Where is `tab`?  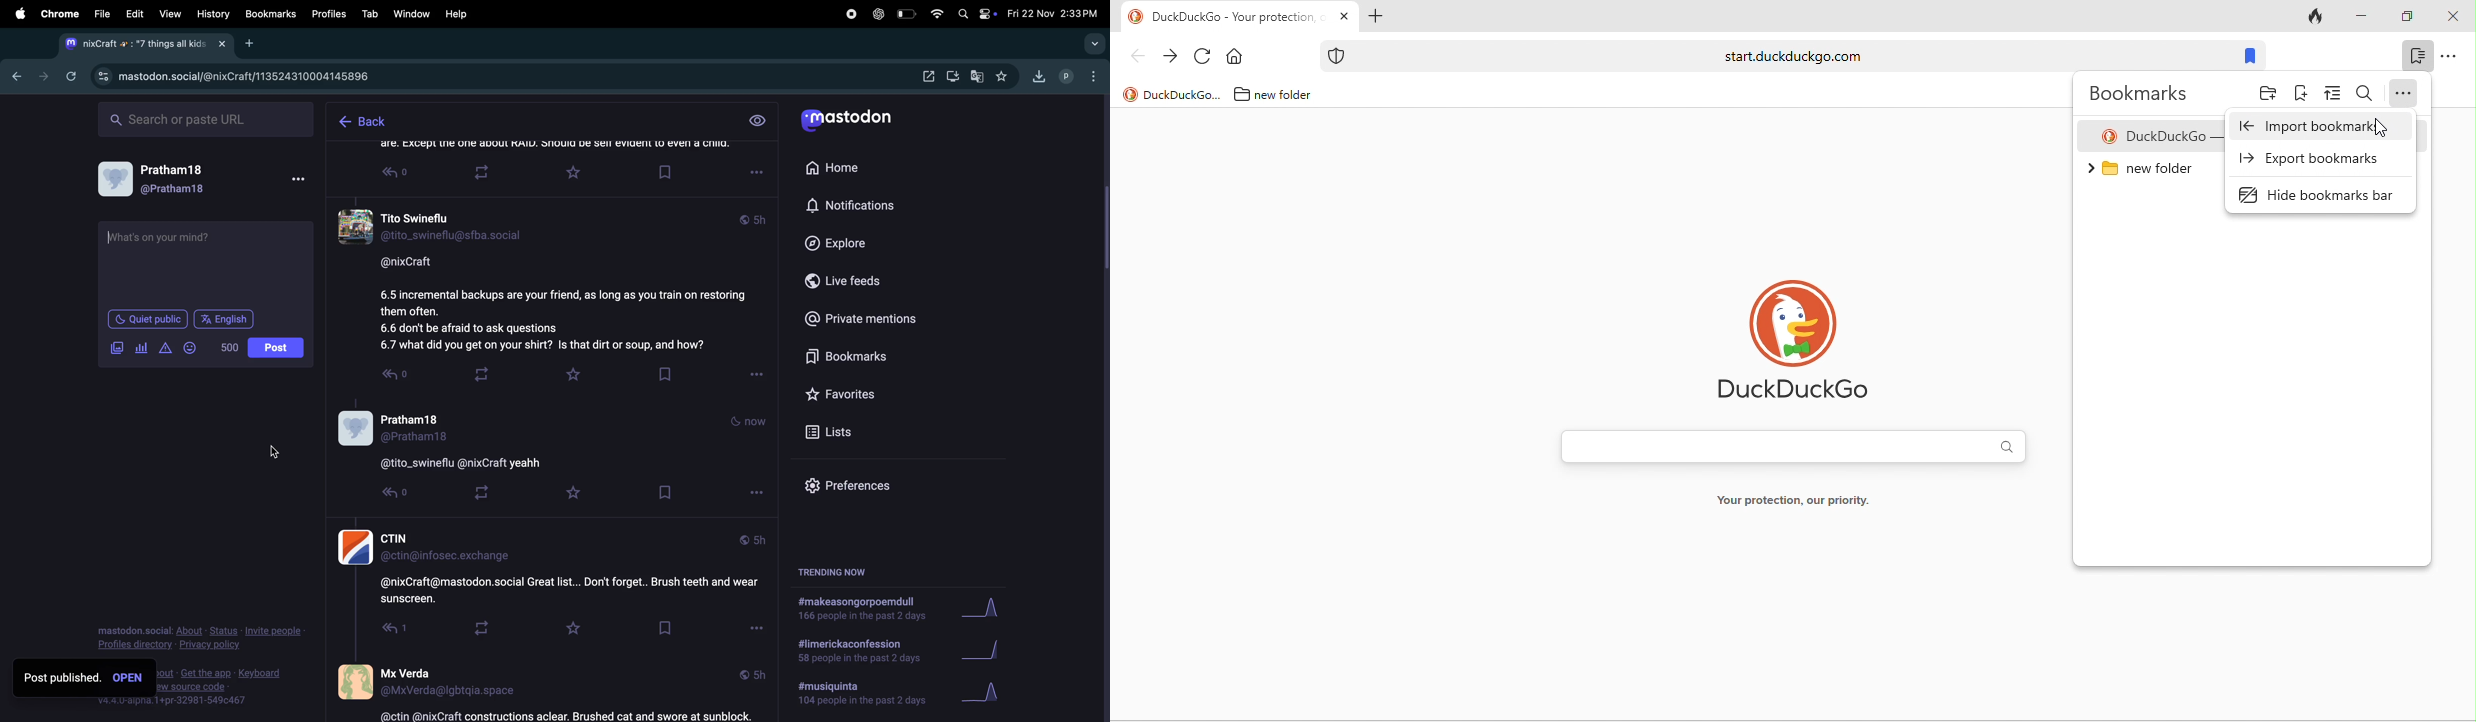
tab is located at coordinates (369, 14).